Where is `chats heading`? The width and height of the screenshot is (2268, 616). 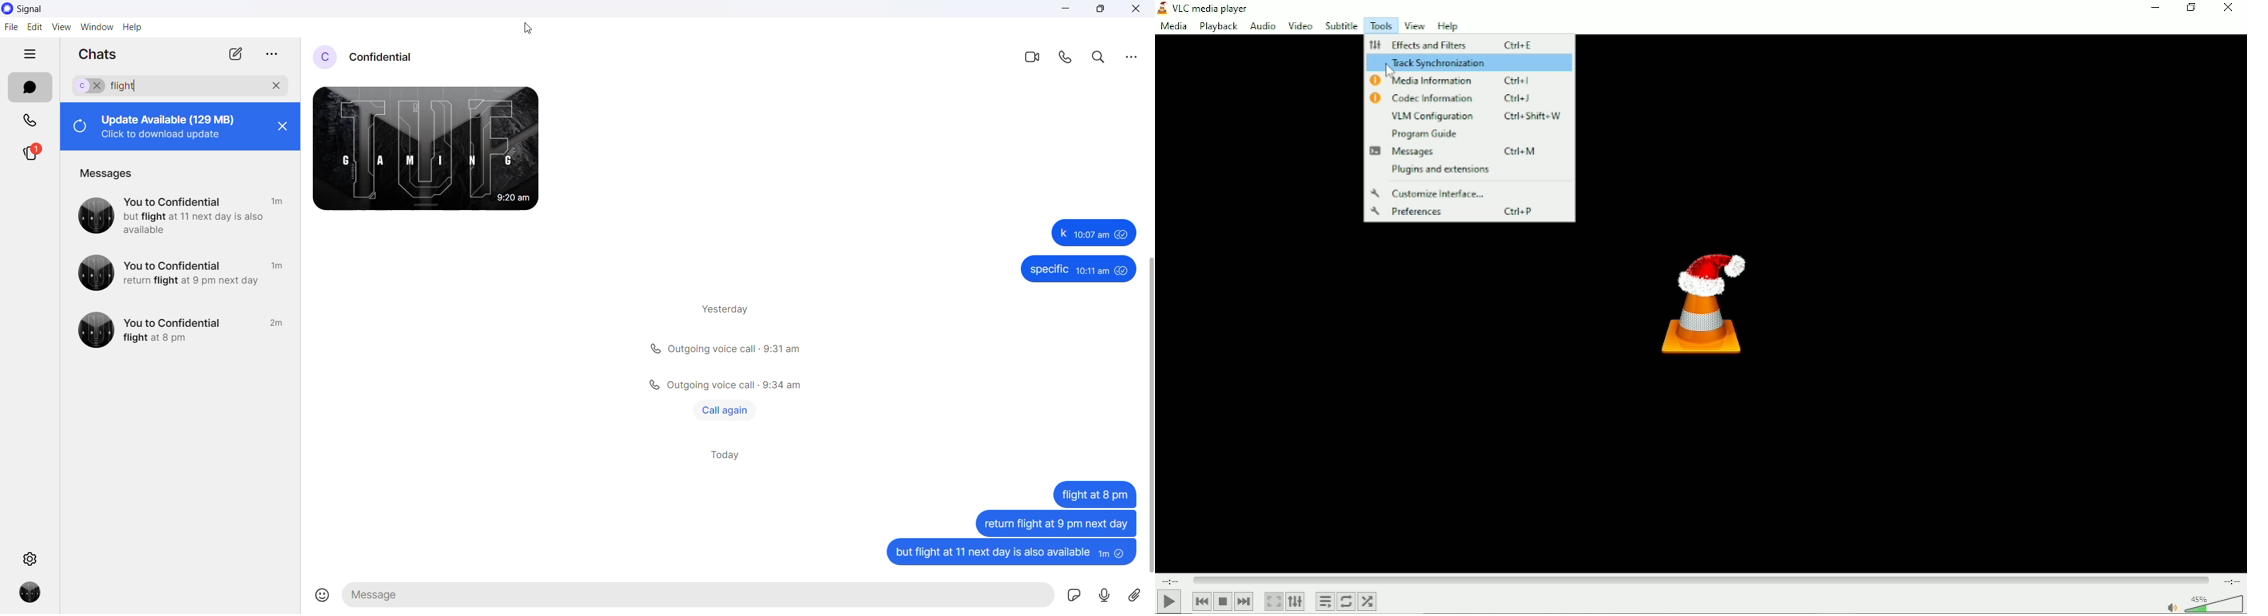 chats heading is located at coordinates (99, 54).